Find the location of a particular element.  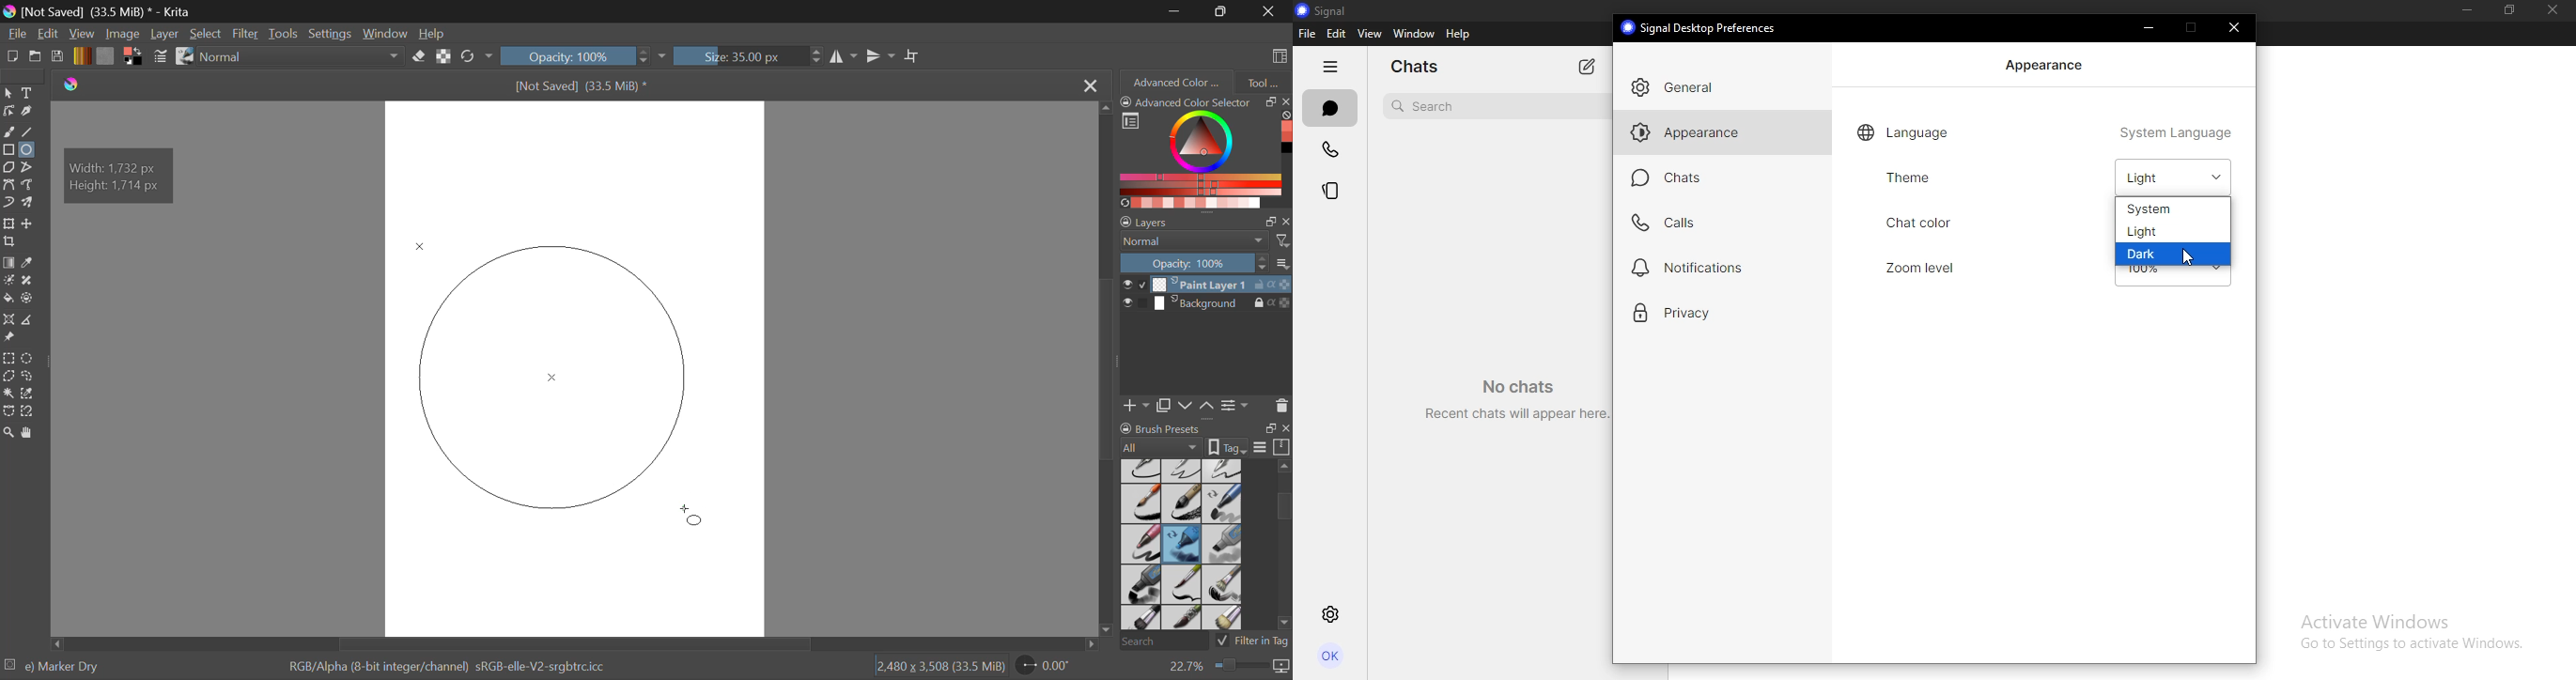

Filter is located at coordinates (247, 34).